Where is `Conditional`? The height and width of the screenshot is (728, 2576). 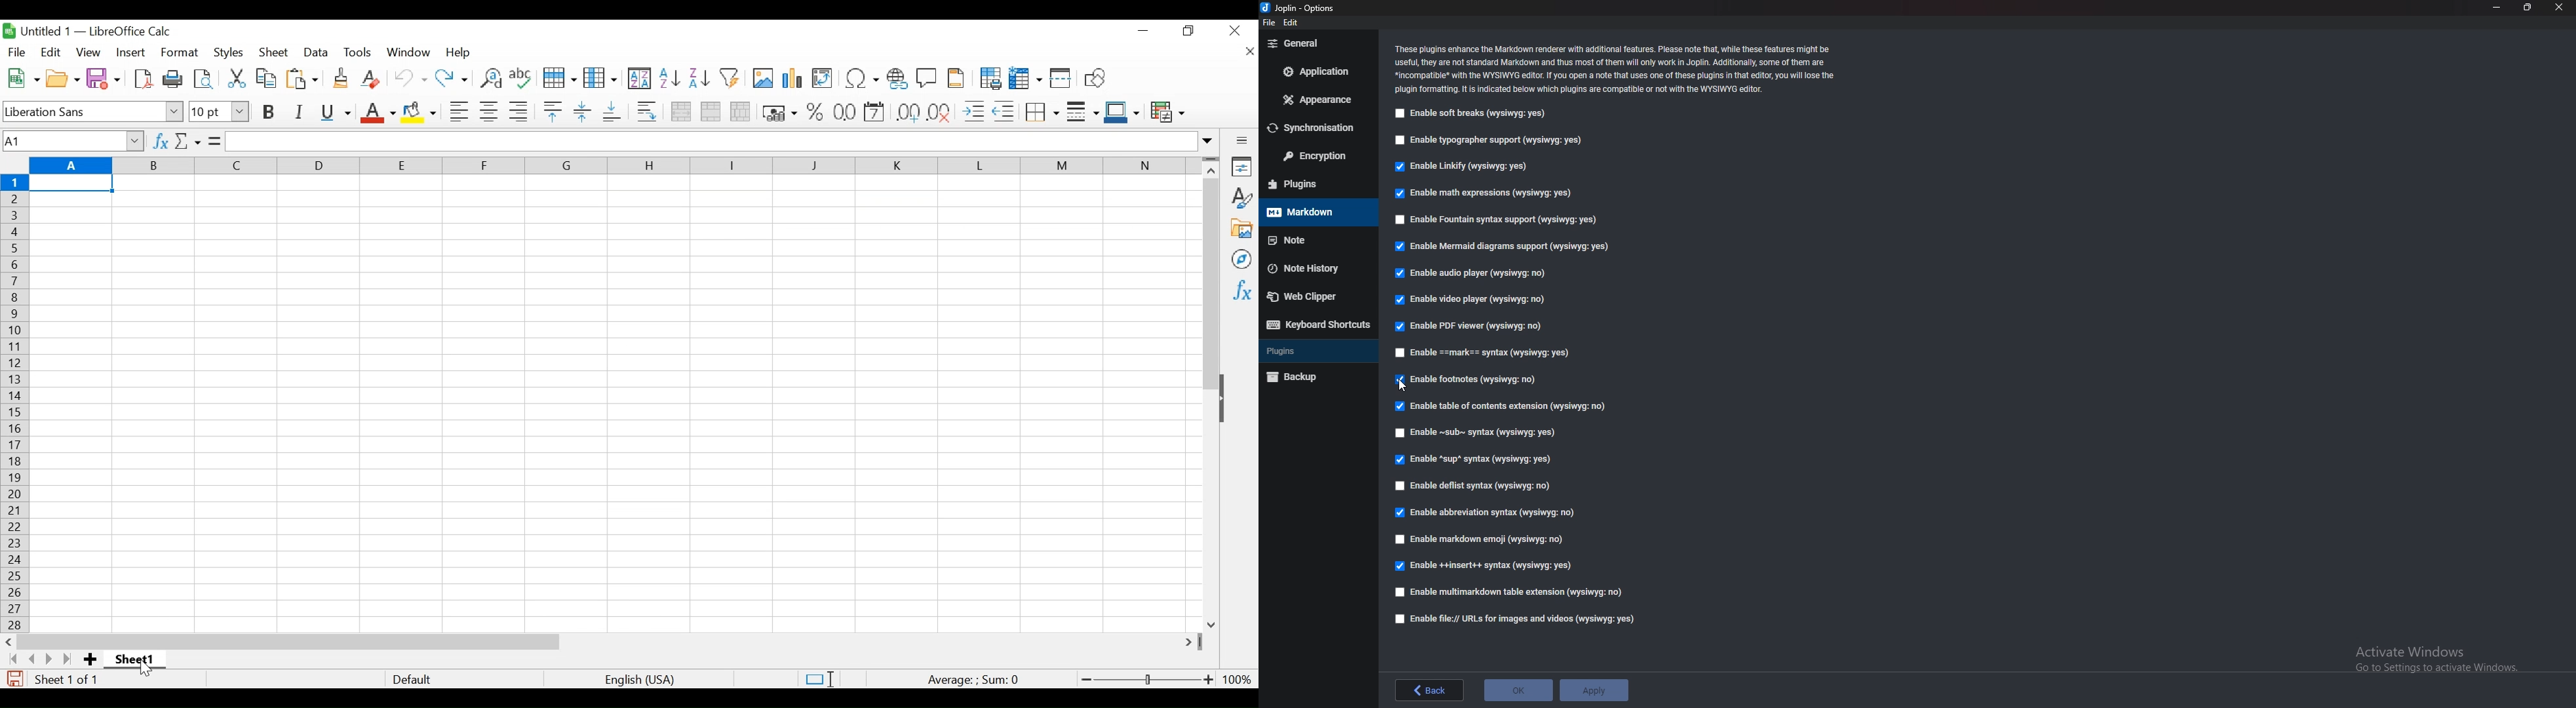 Conditional is located at coordinates (1167, 113).